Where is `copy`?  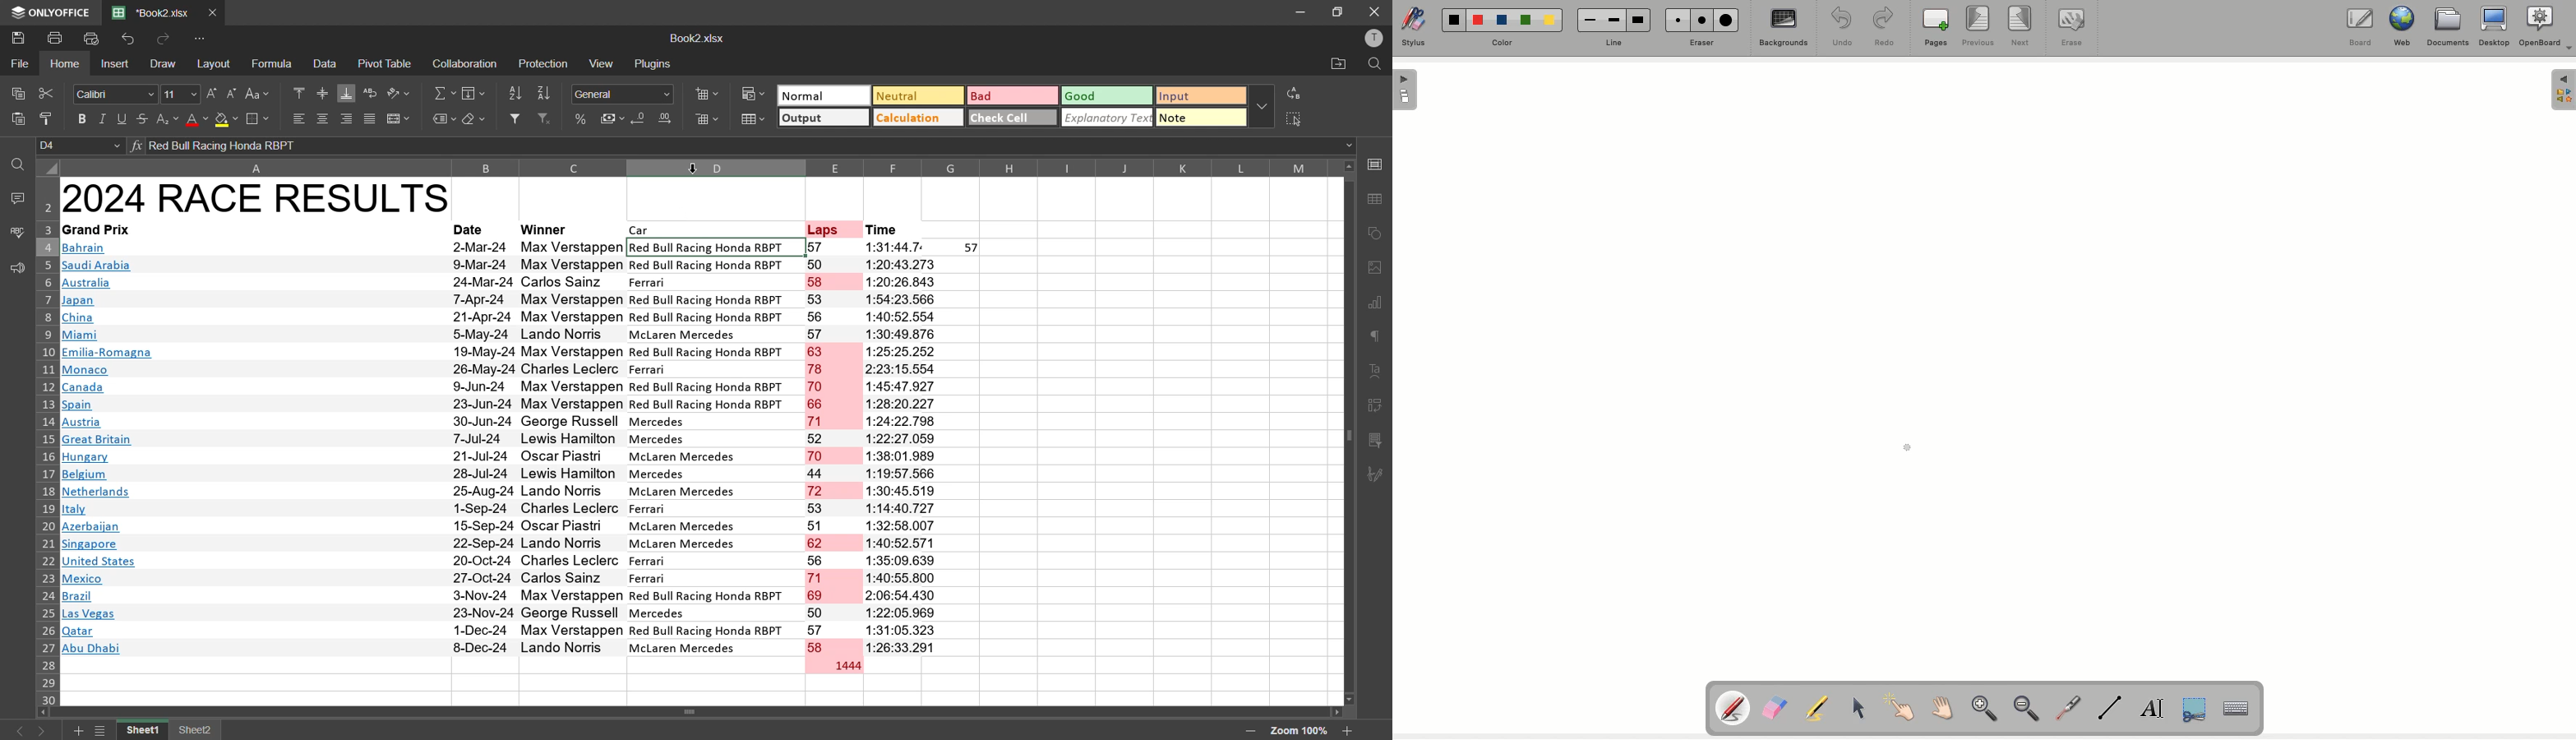 copy is located at coordinates (15, 90).